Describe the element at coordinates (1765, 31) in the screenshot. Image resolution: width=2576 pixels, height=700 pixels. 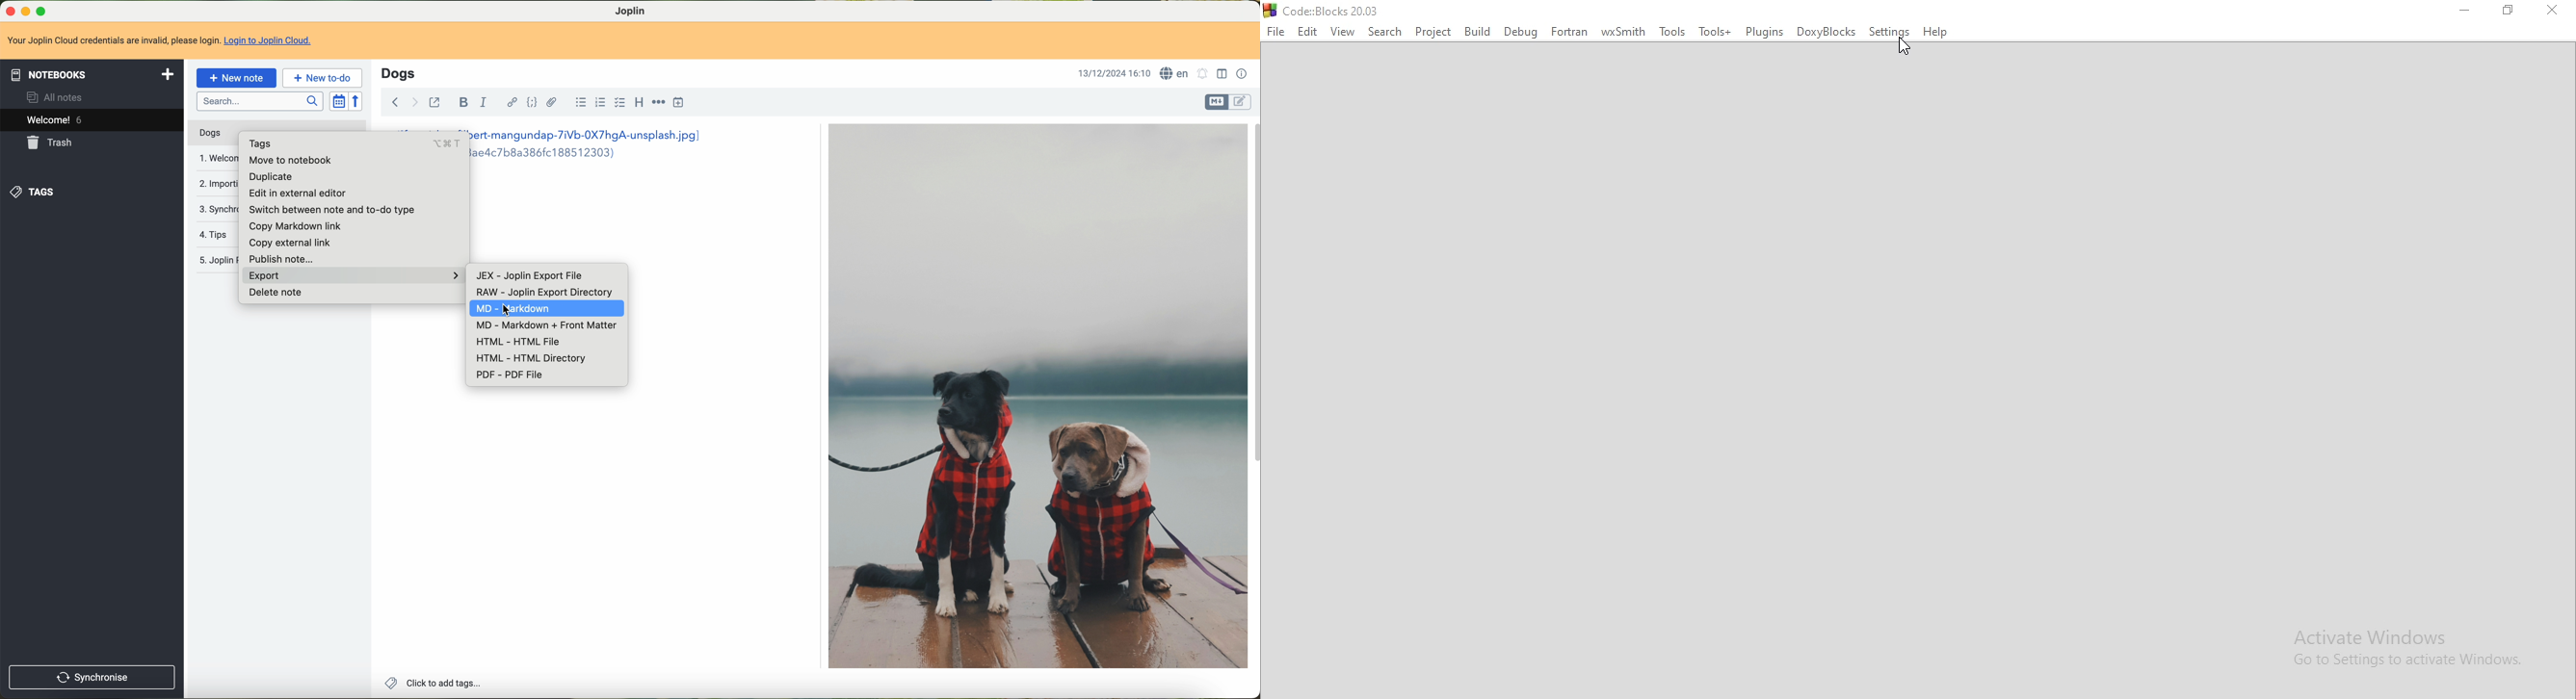
I see `Plugins` at that location.